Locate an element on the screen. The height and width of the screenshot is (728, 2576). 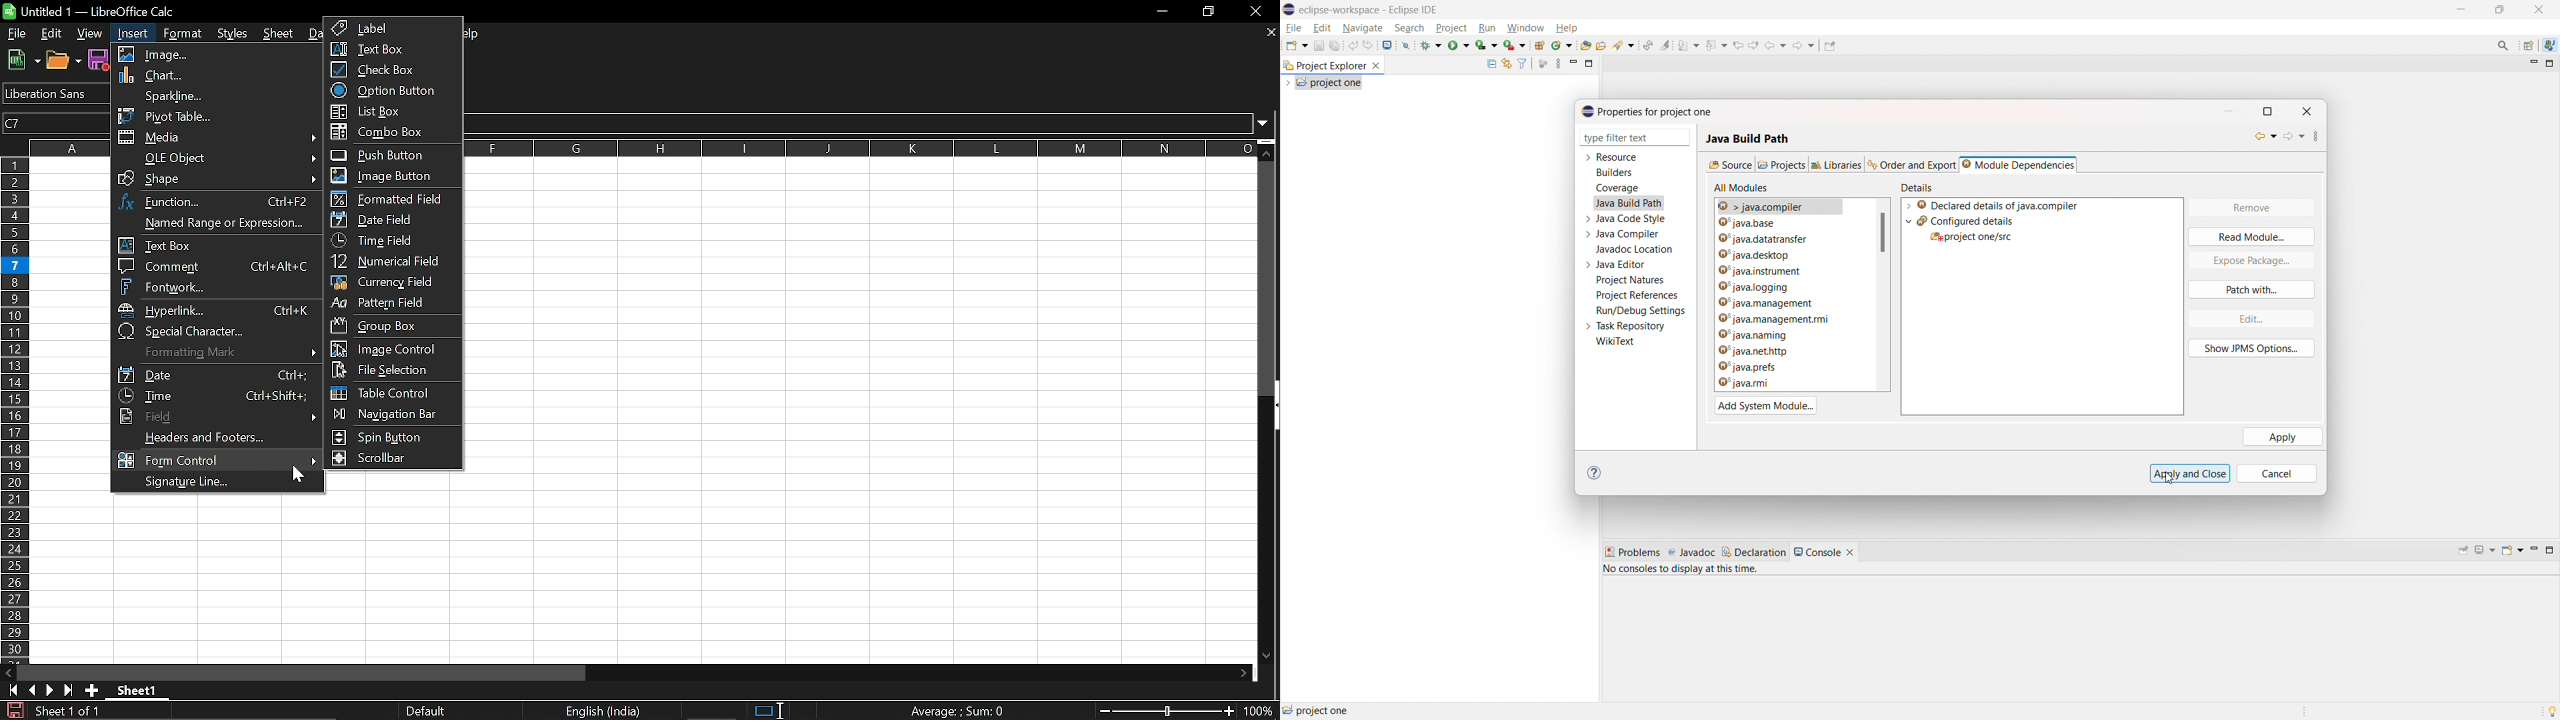
Signature line is located at coordinates (214, 483).